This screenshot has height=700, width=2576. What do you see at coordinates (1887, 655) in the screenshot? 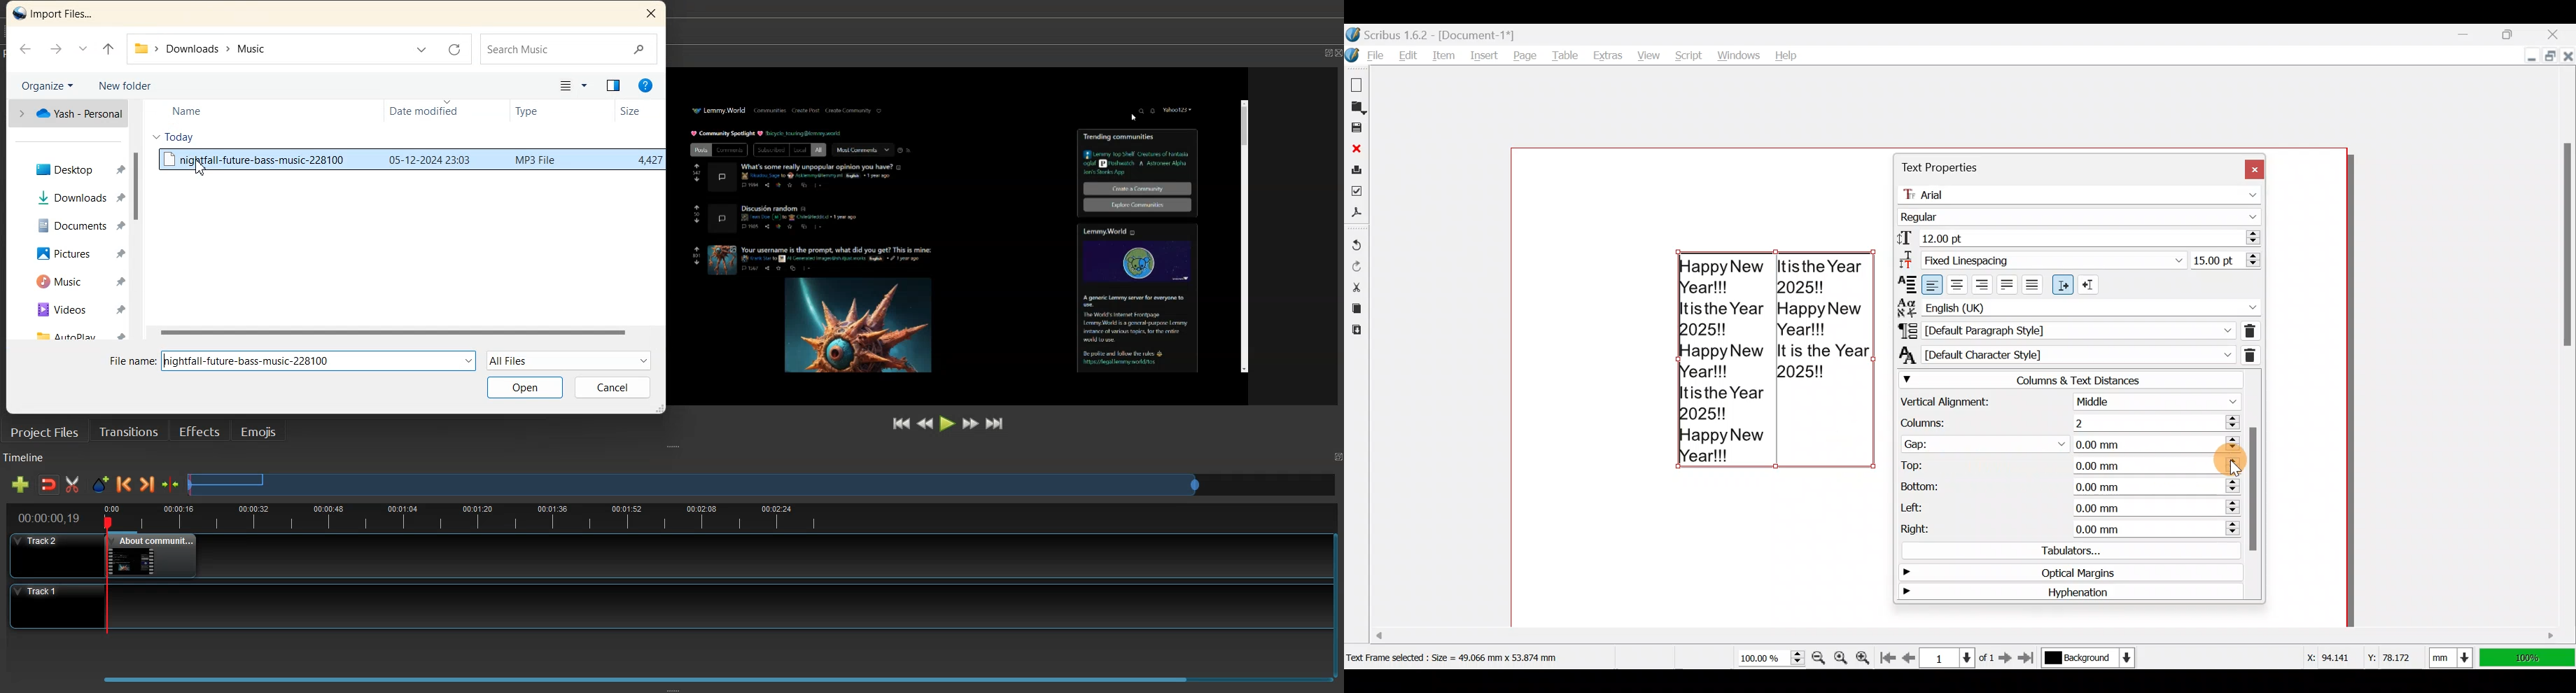
I see `Go to first page` at bounding box center [1887, 655].